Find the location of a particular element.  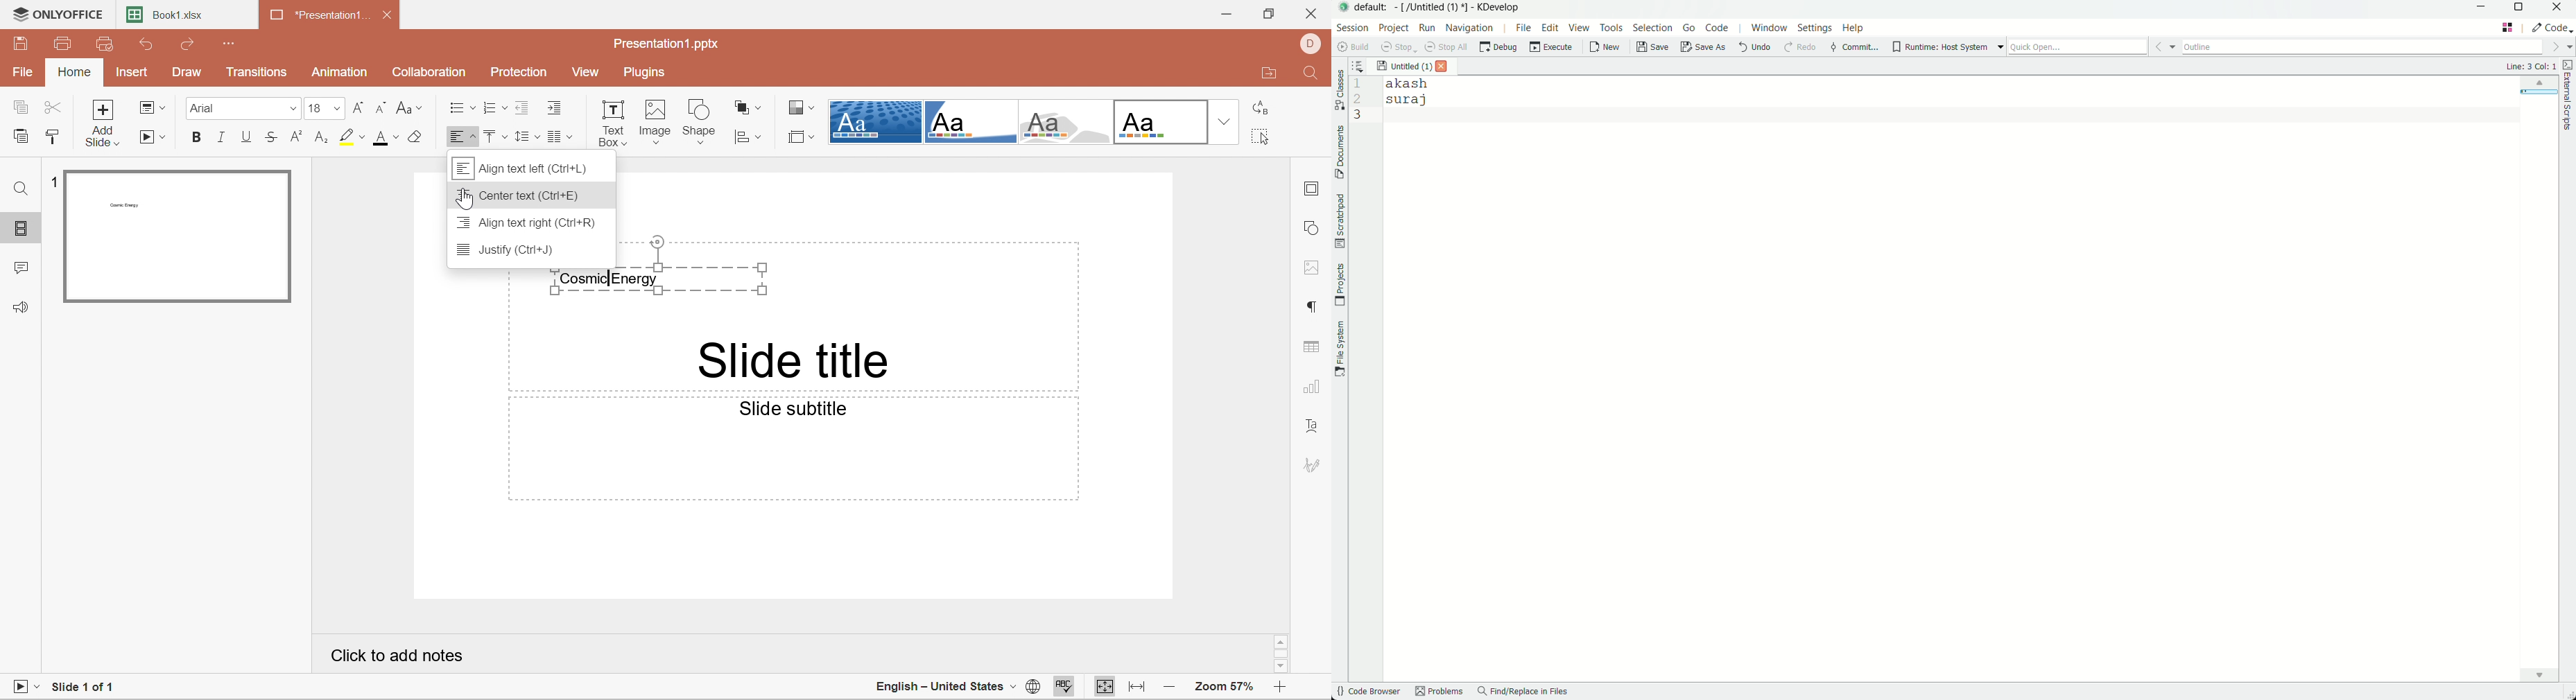

ONLYOFFICE is located at coordinates (59, 13).